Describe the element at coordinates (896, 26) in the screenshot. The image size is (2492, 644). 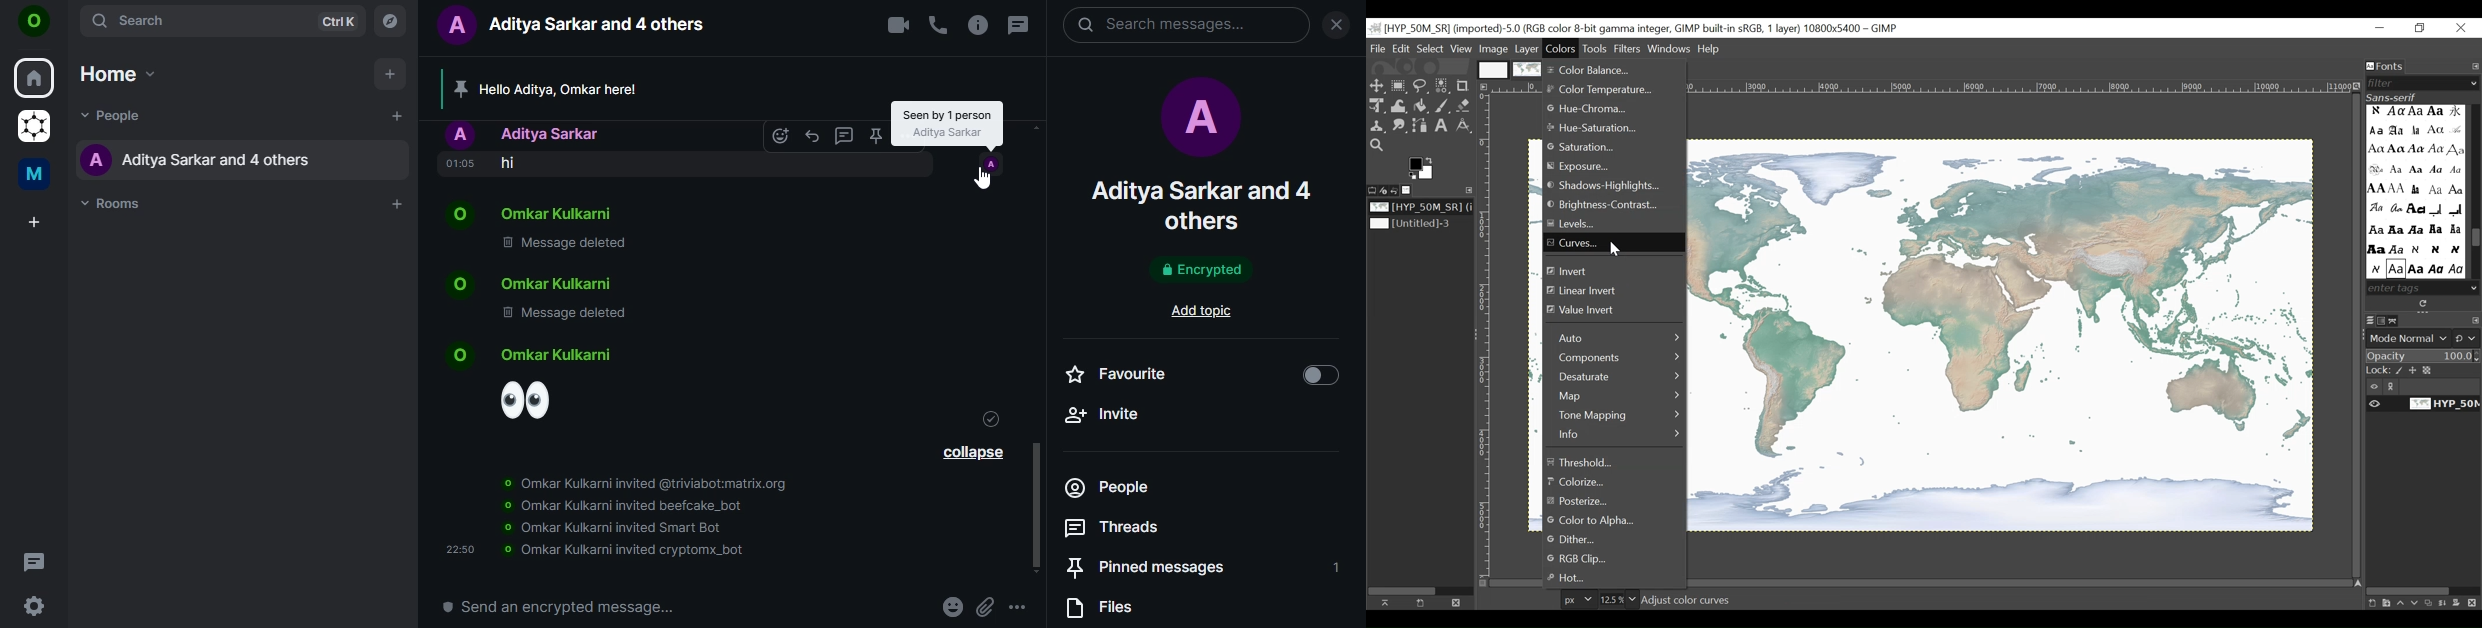
I see `video call` at that location.